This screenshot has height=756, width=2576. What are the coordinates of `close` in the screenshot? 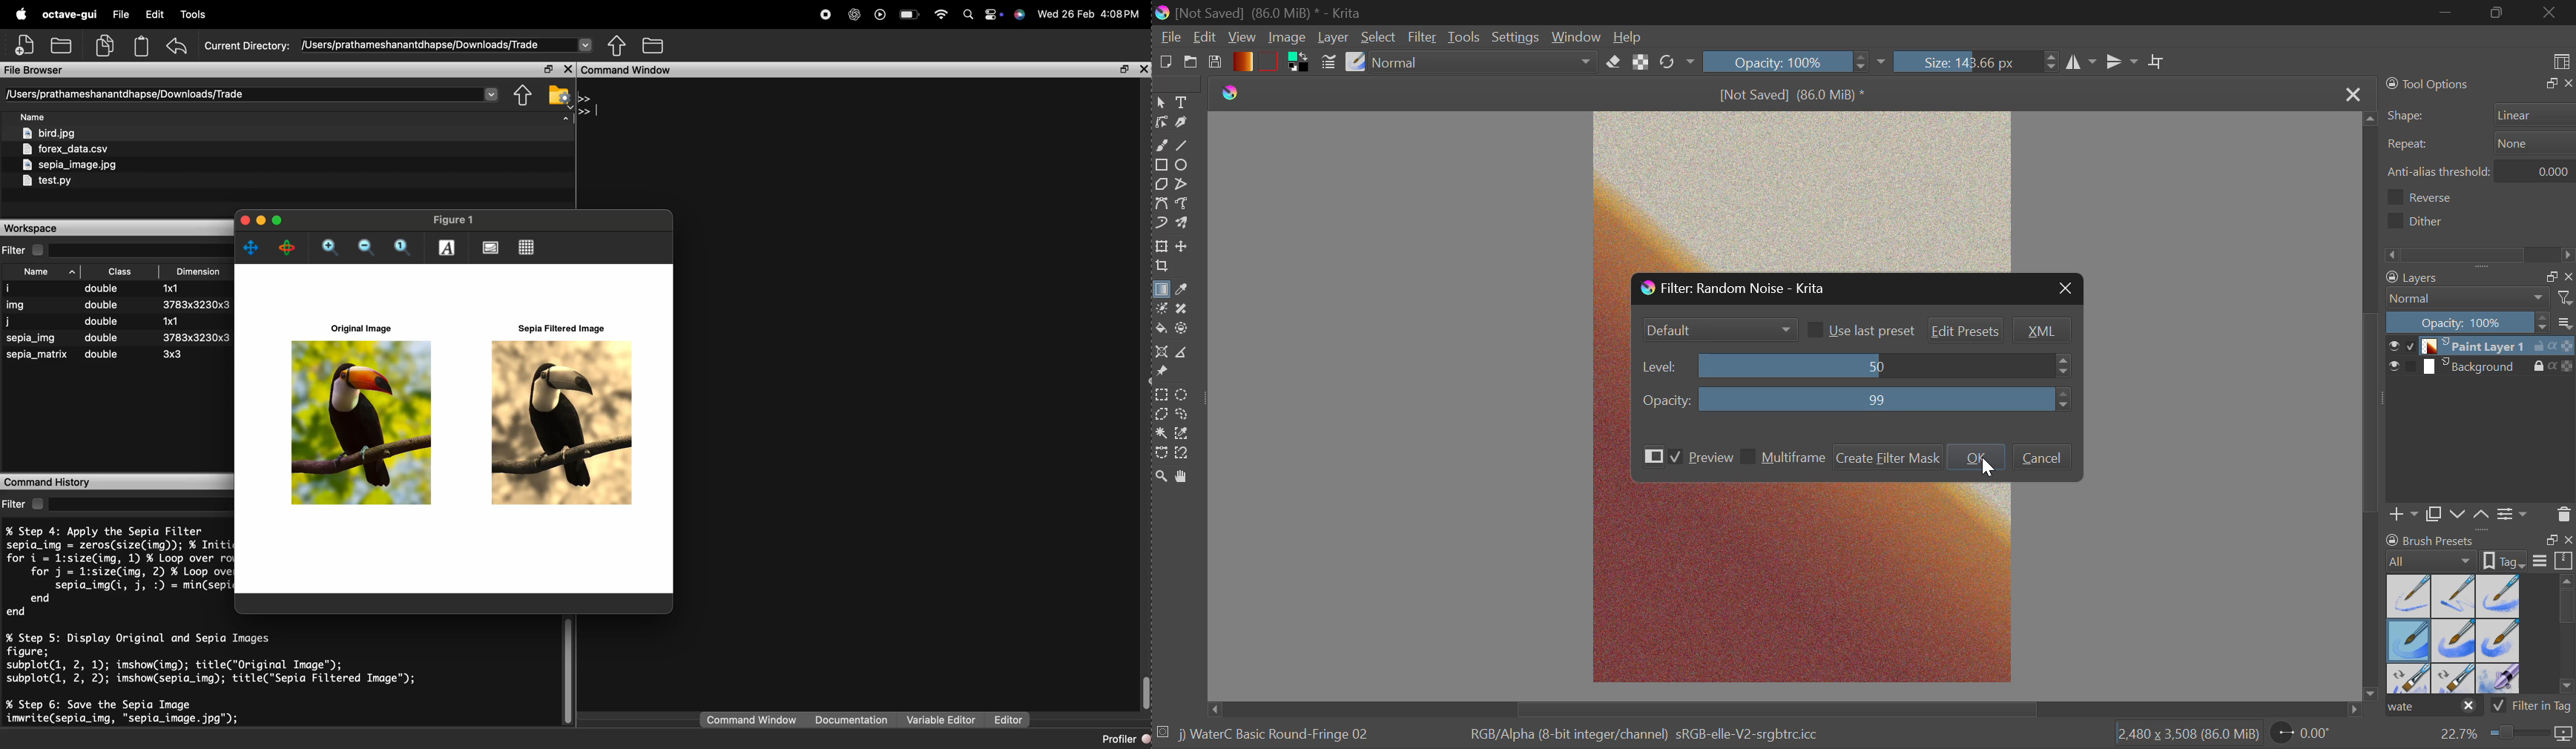 It's located at (1144, 69).